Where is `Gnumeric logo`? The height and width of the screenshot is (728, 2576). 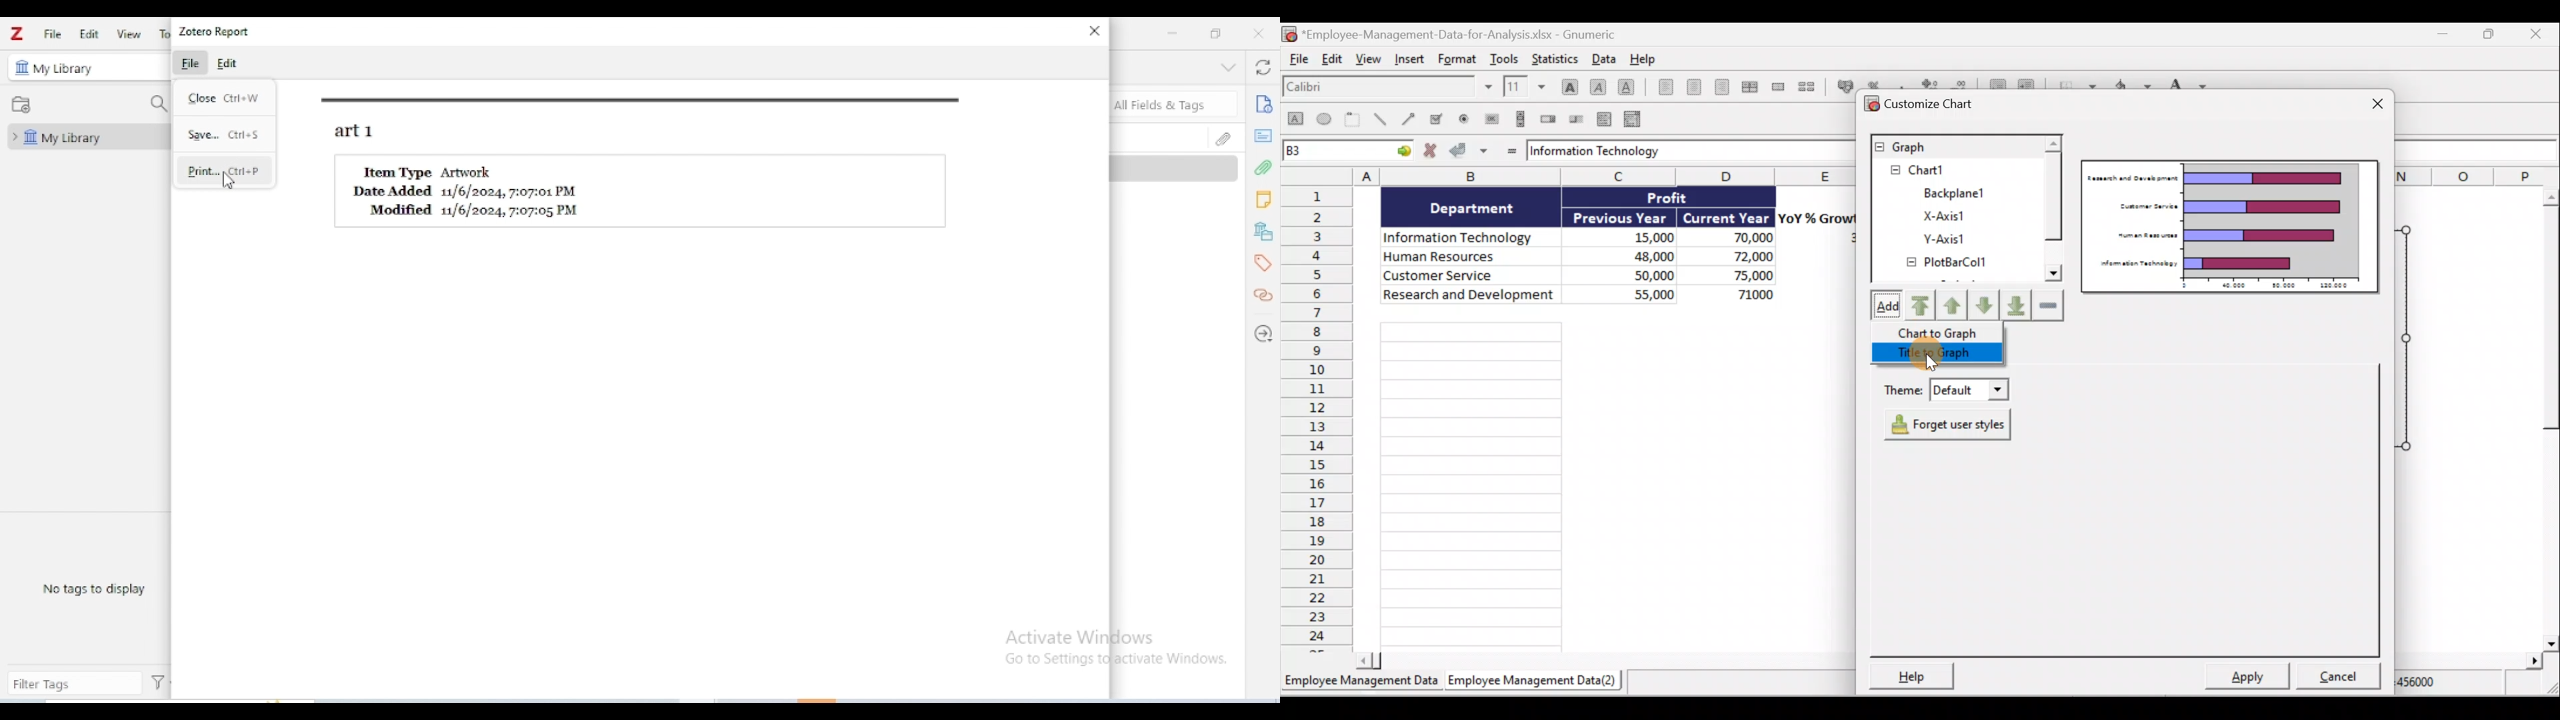 Gnumeric logo is located at coordinates (1289, 33).